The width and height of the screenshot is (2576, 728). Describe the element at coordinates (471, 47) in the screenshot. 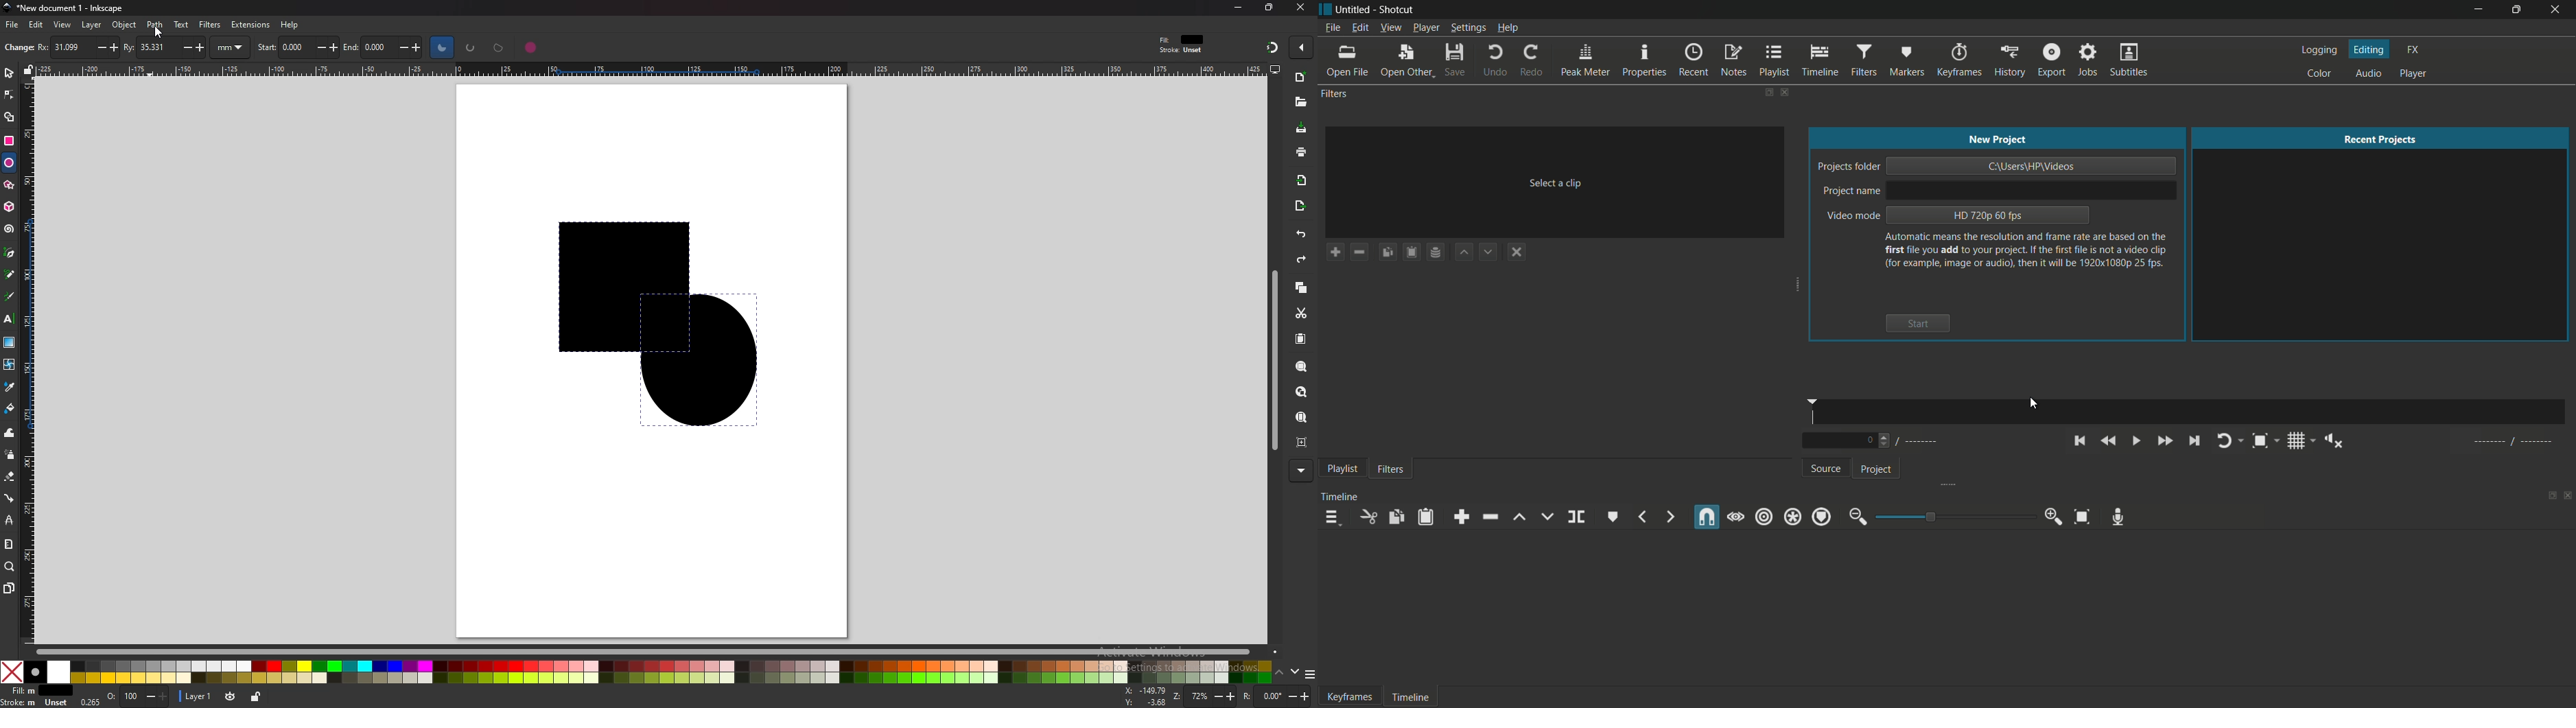

I see `arc` at that location.